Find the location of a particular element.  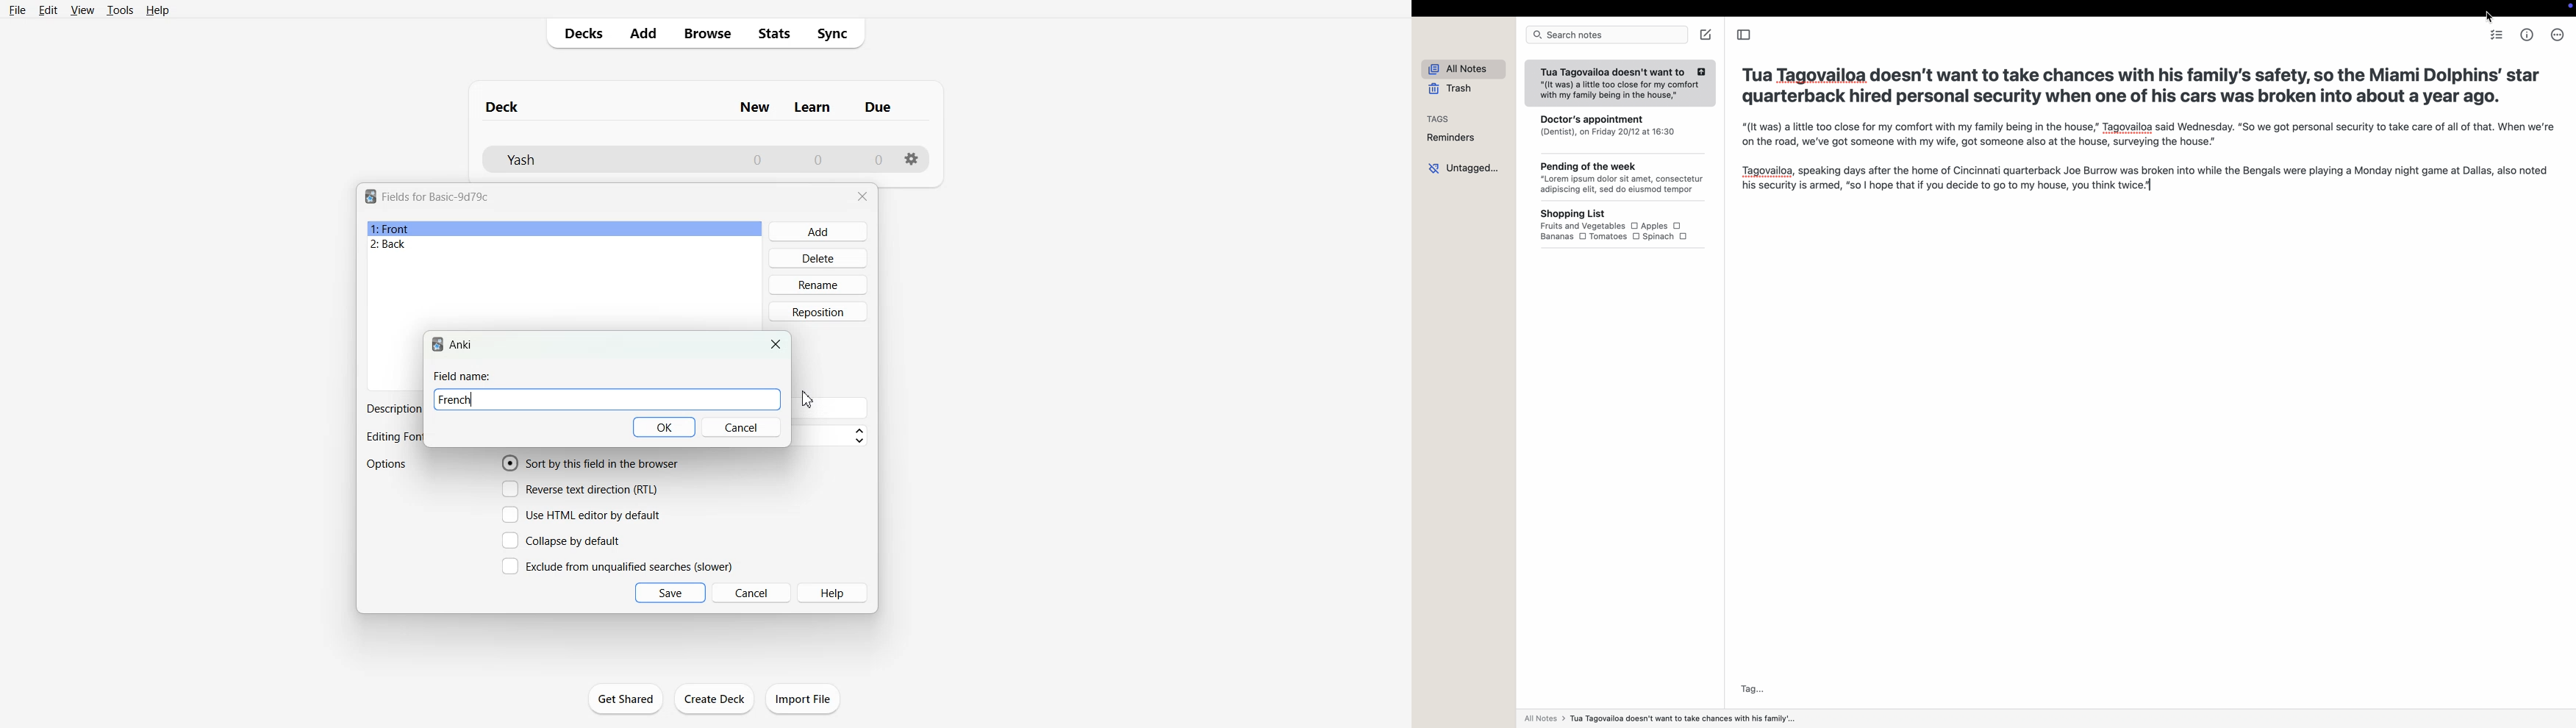

Font size is located at coordinates (833, 436).